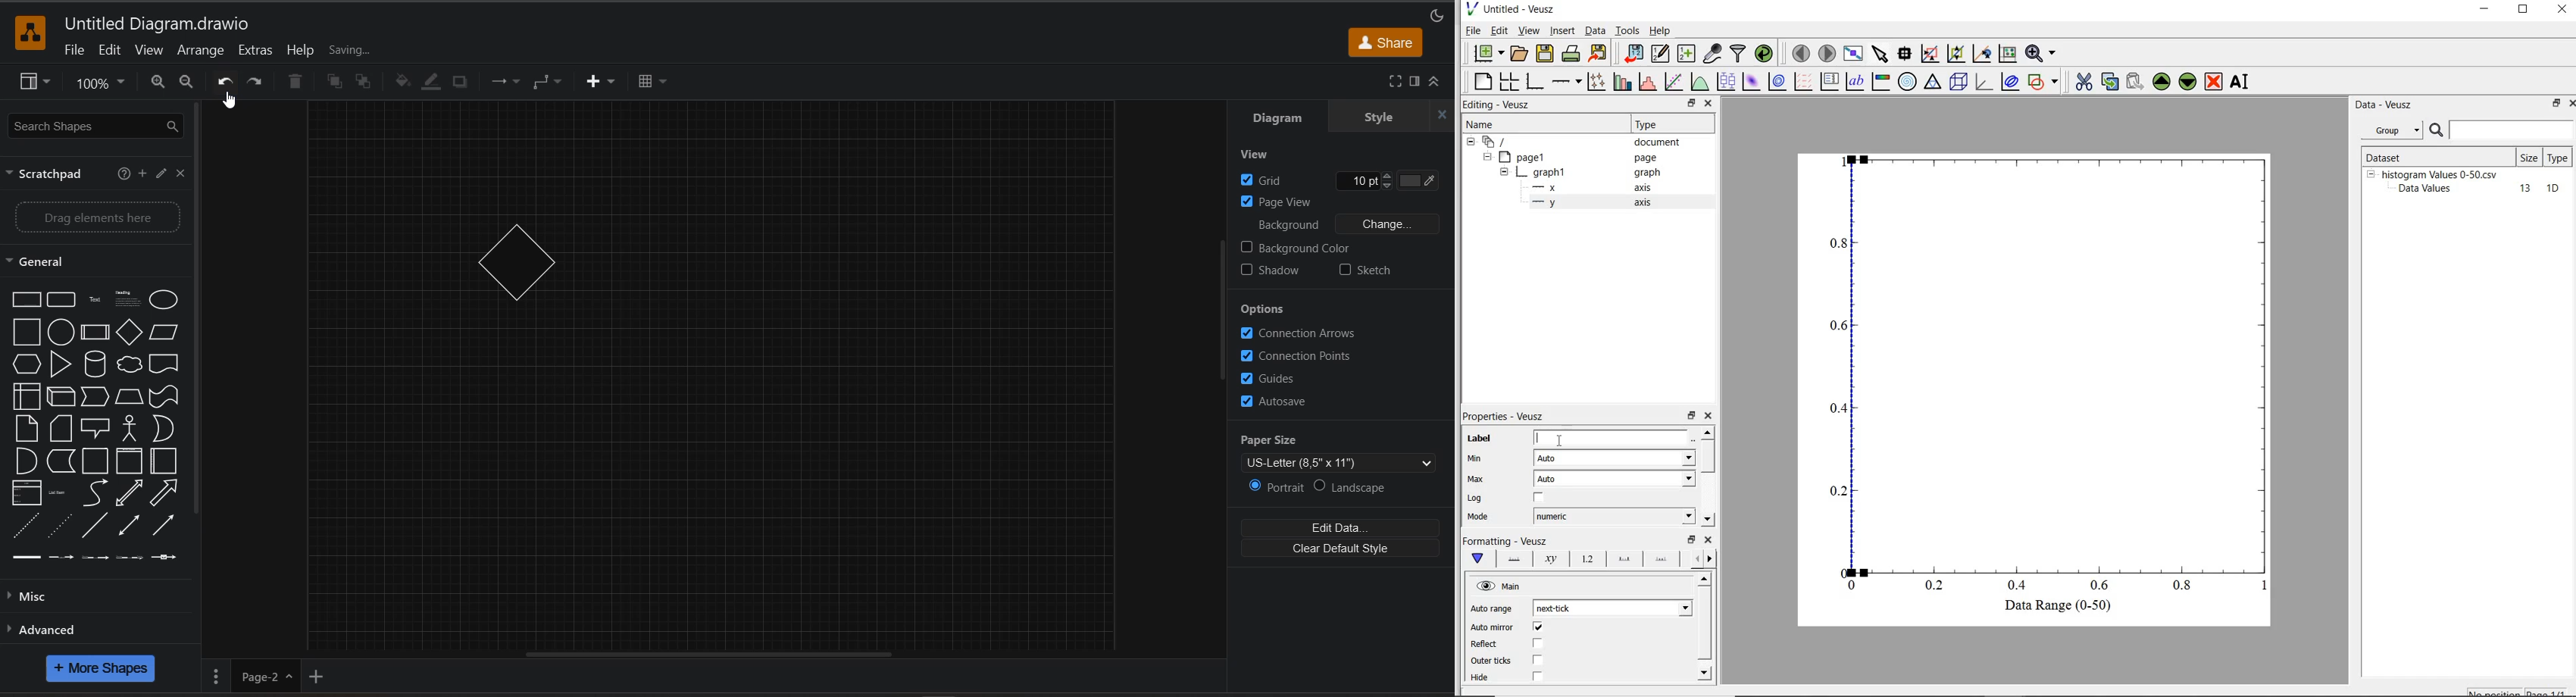 This screenshot has width=2576, height=700. What do you see at coordinates (148, 51) in the screenshot?
I see `view` at bounding box center [148, 51].